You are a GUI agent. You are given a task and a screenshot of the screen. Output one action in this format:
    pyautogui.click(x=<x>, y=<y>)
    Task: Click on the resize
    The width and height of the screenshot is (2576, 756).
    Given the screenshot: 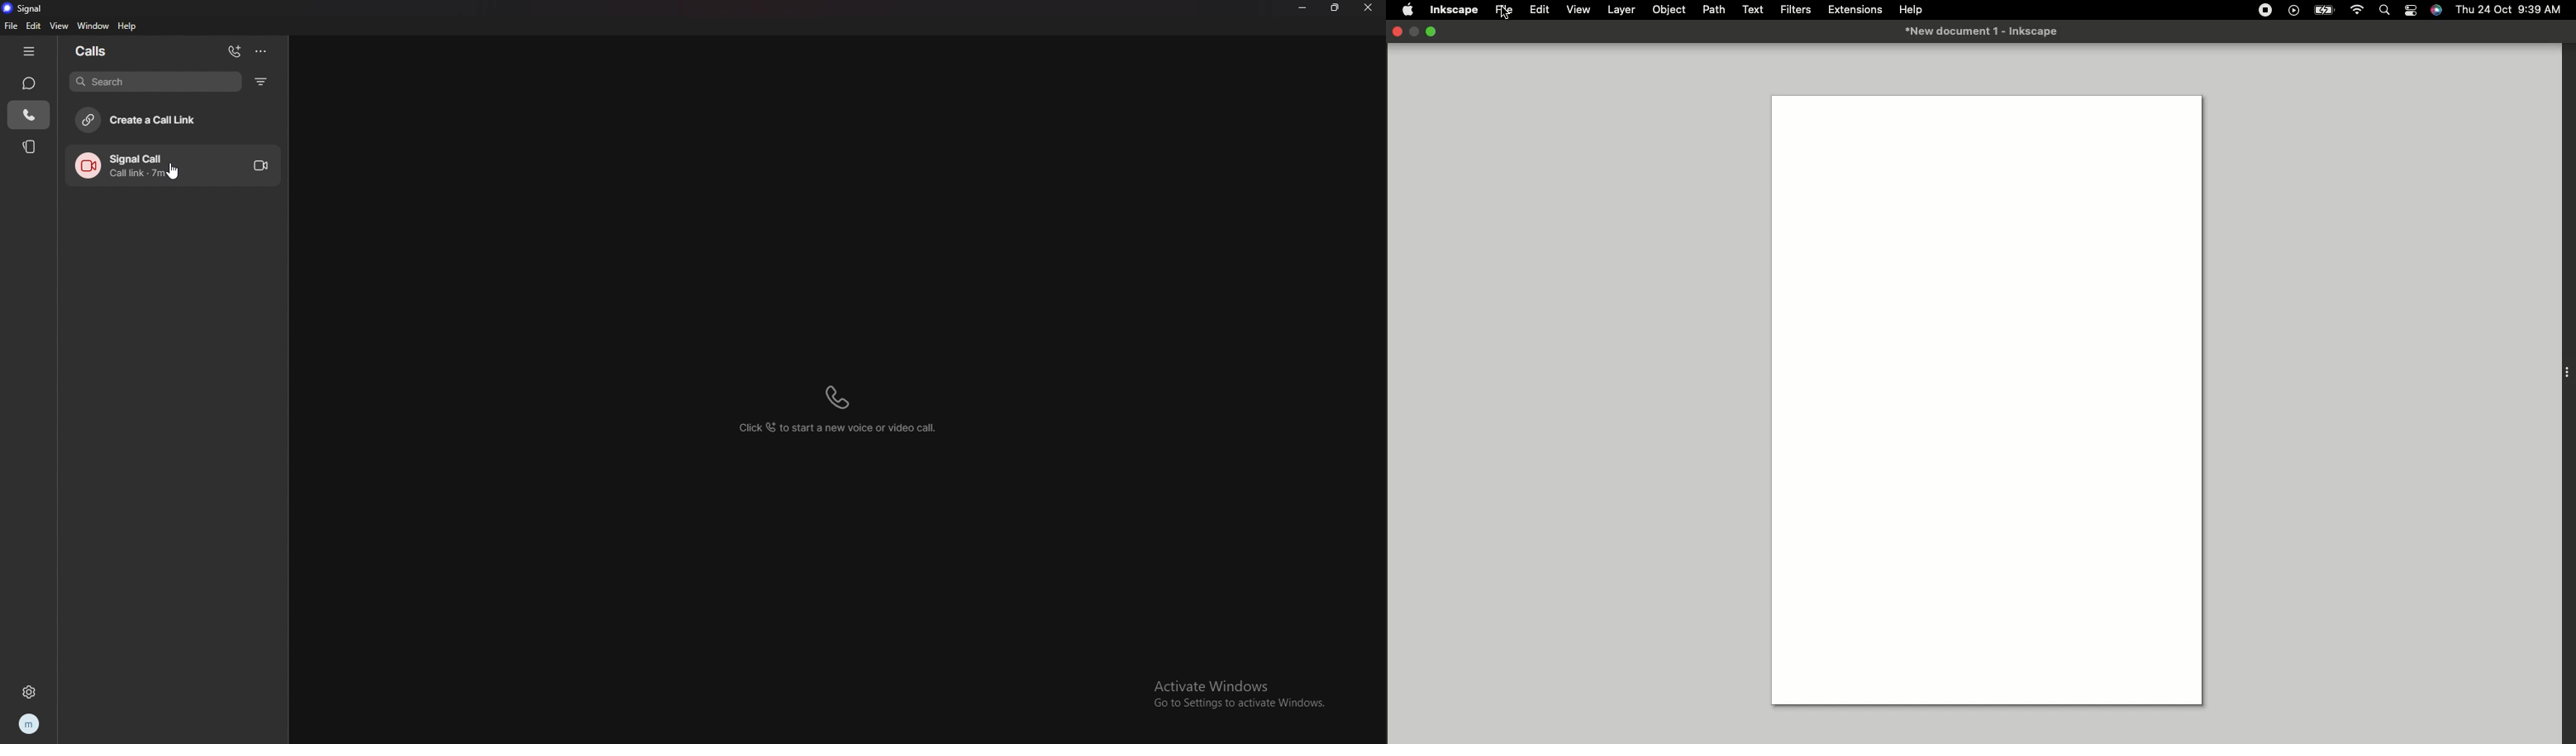 What is the action you would take?
    pyautogui.click(x=1337, y=7)
    